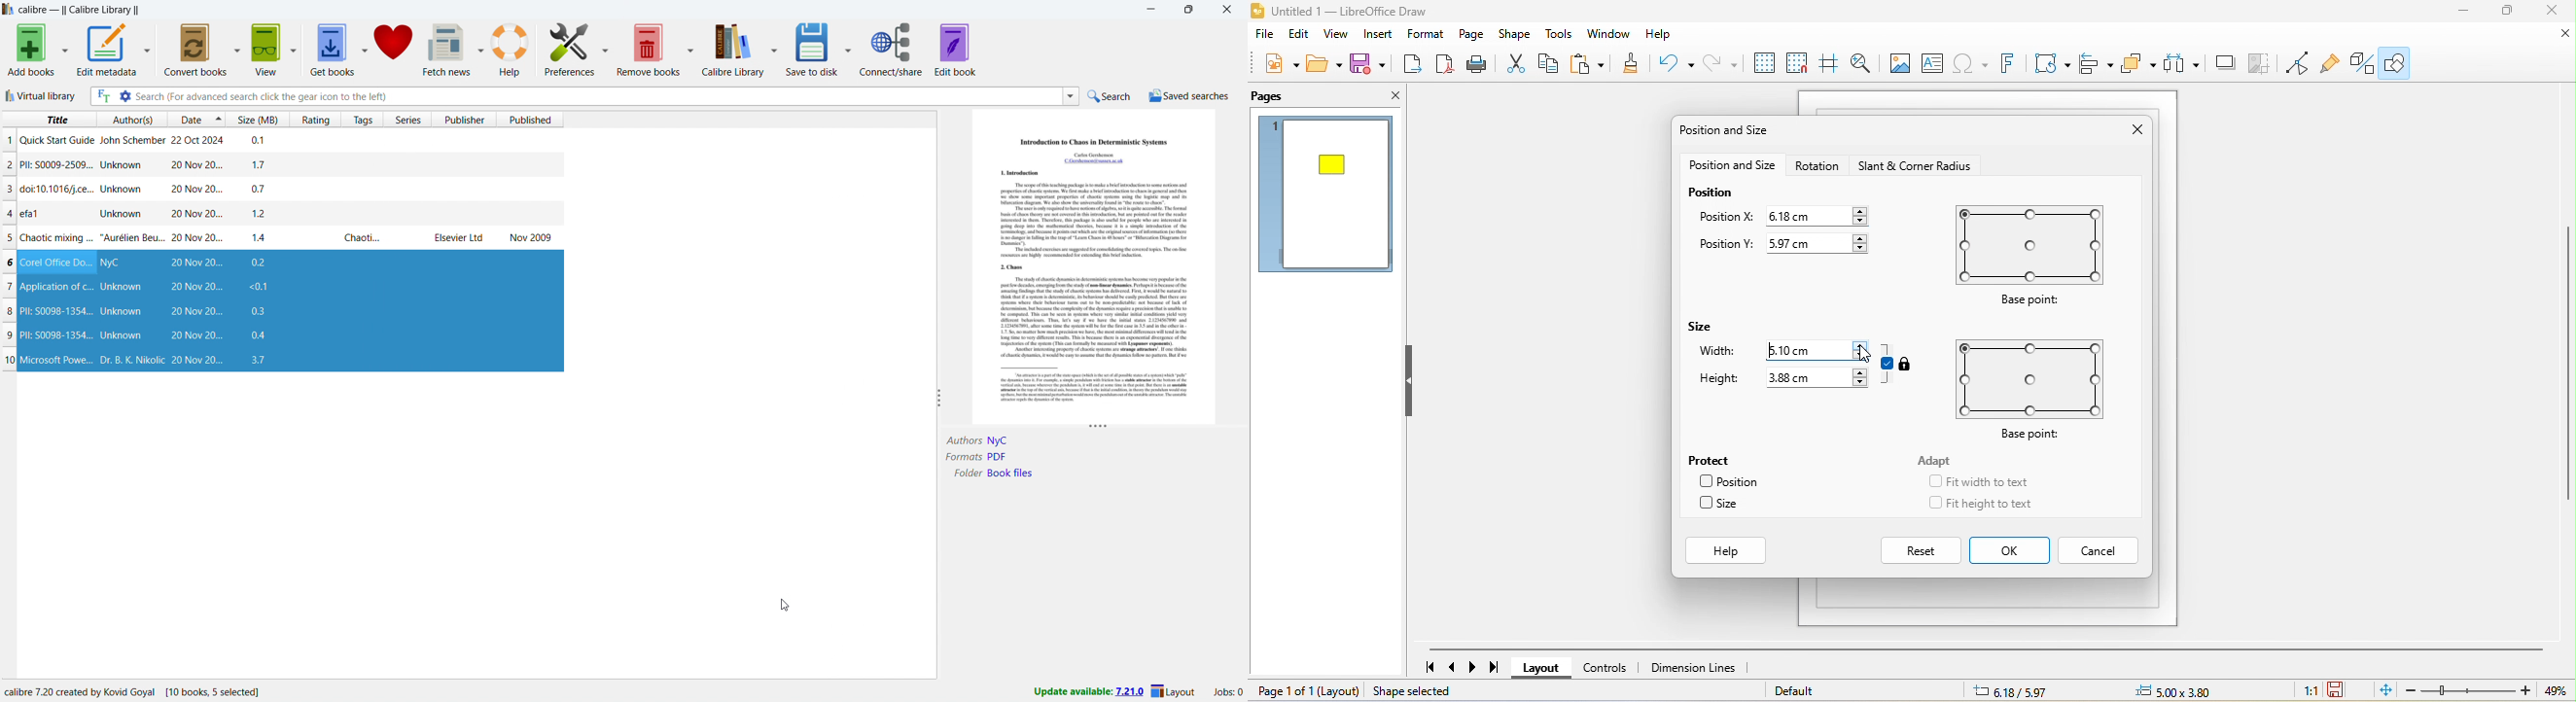 This screenshot has width=2576, height=728. I want to click on sort by tags, so click(358, 119).